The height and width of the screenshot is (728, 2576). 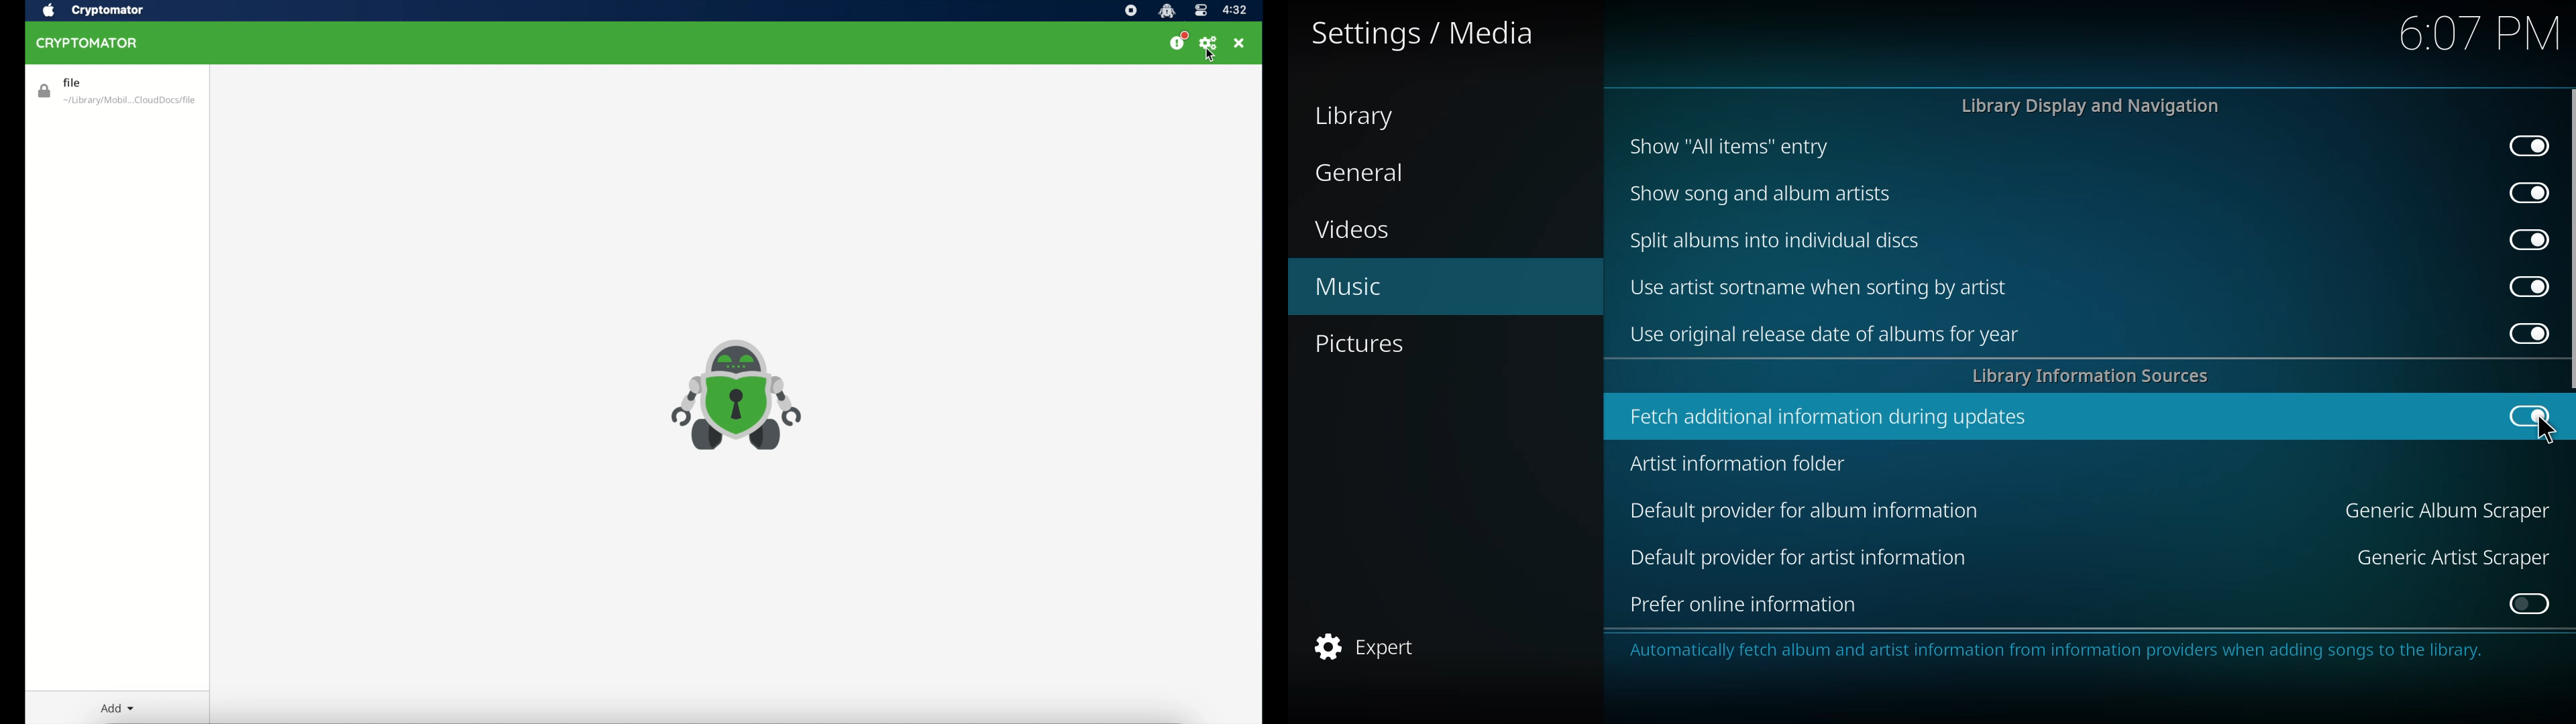 I want to click on enabled, so click(x=2530, y=238).